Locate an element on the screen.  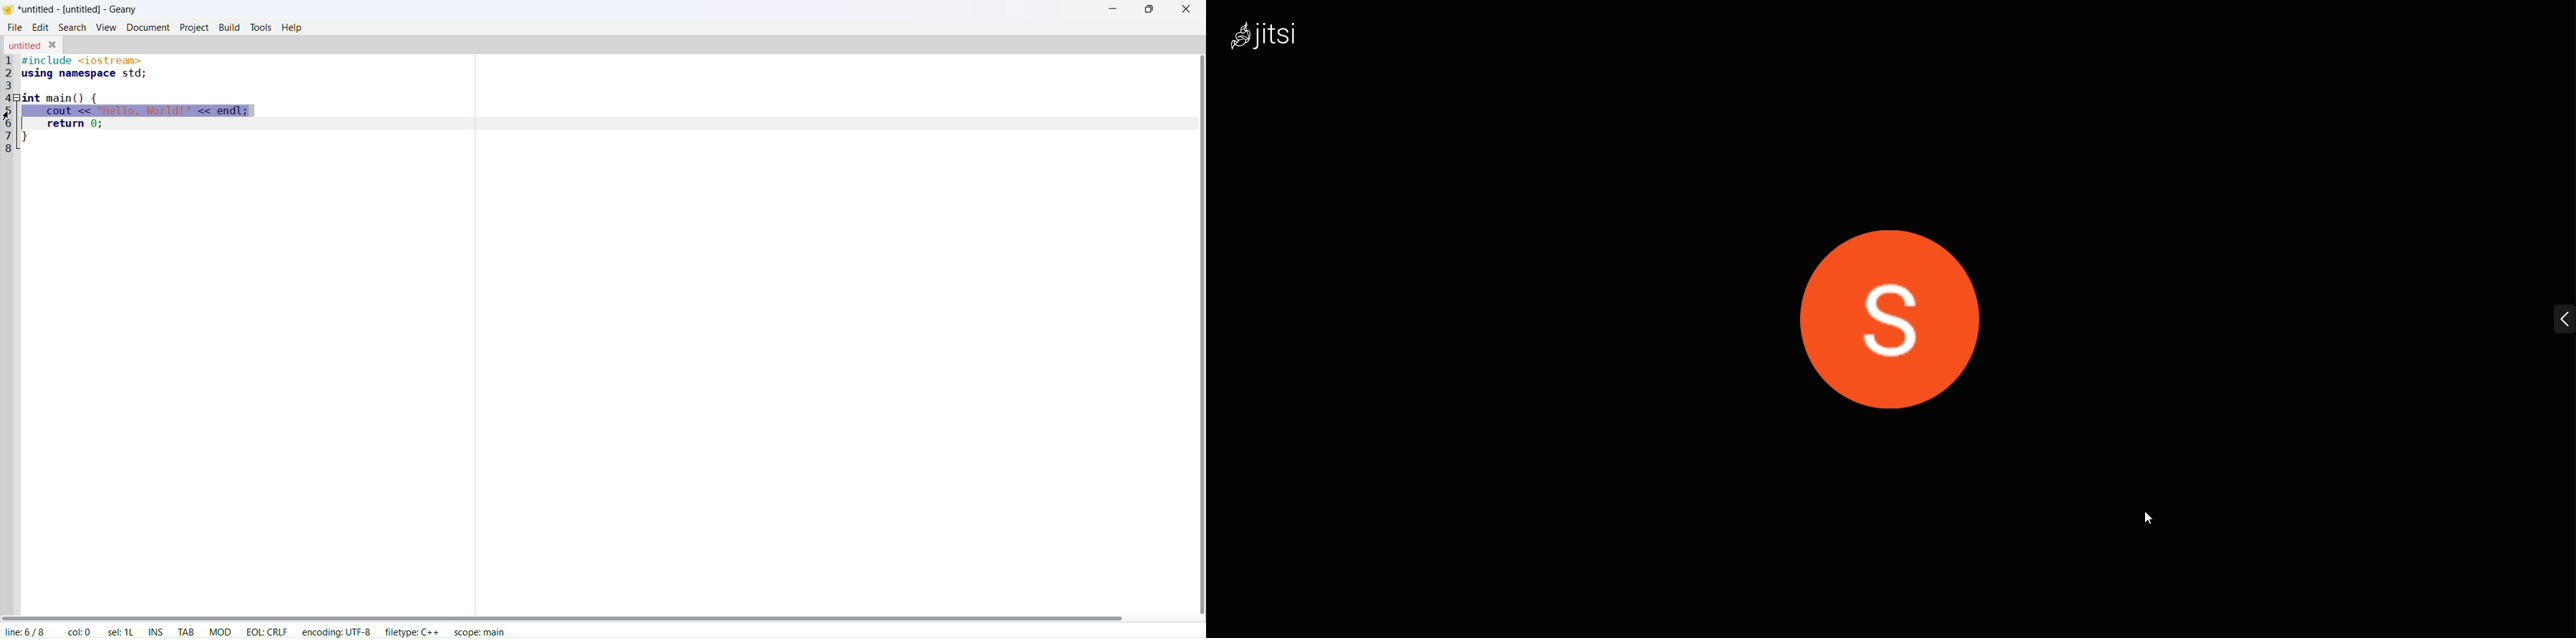
help is located at coordinates (293, 28).